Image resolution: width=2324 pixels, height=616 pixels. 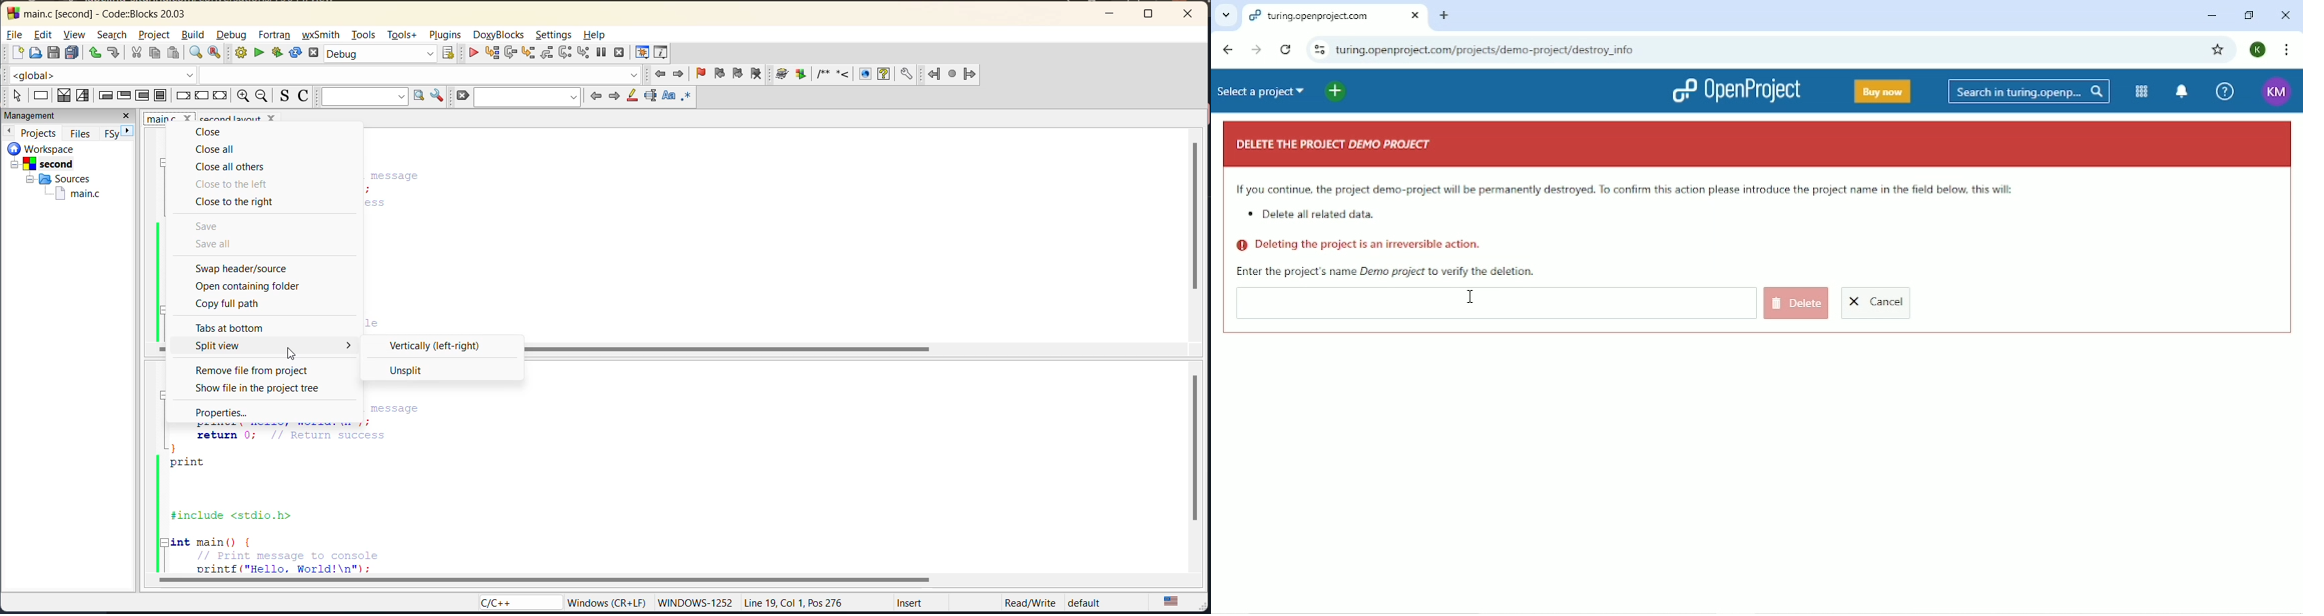 I want to click on use regex, so click(x=686, y=97).